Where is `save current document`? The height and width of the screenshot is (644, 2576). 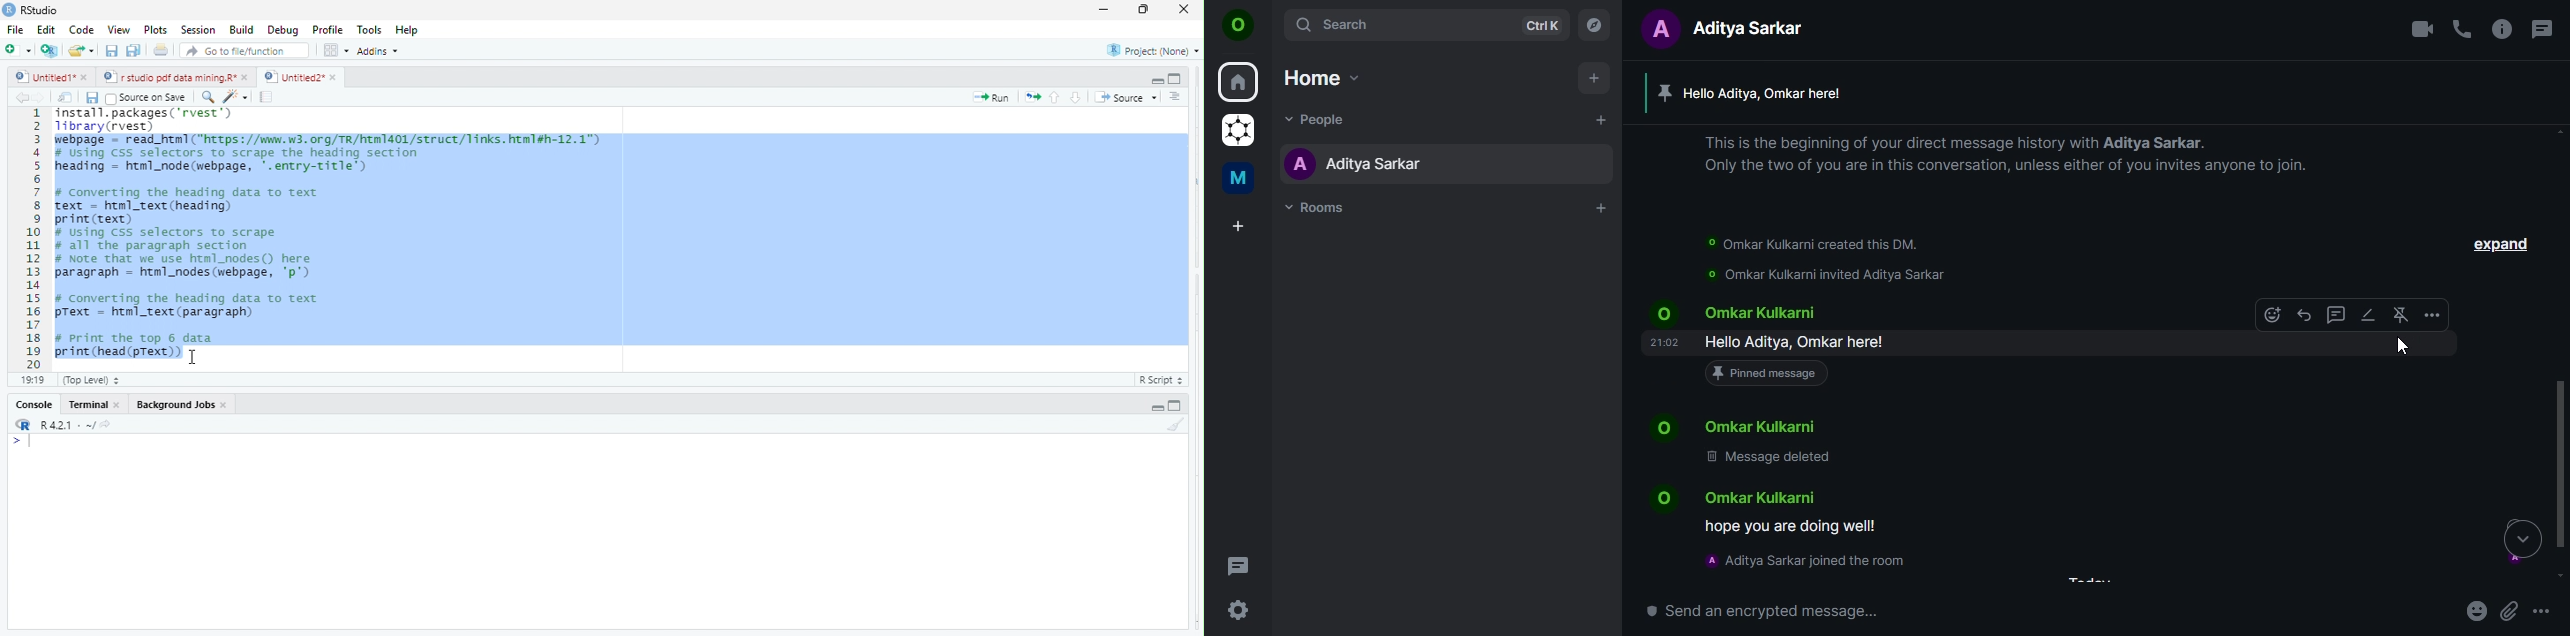
save current document is located at coordinates (92, 99).